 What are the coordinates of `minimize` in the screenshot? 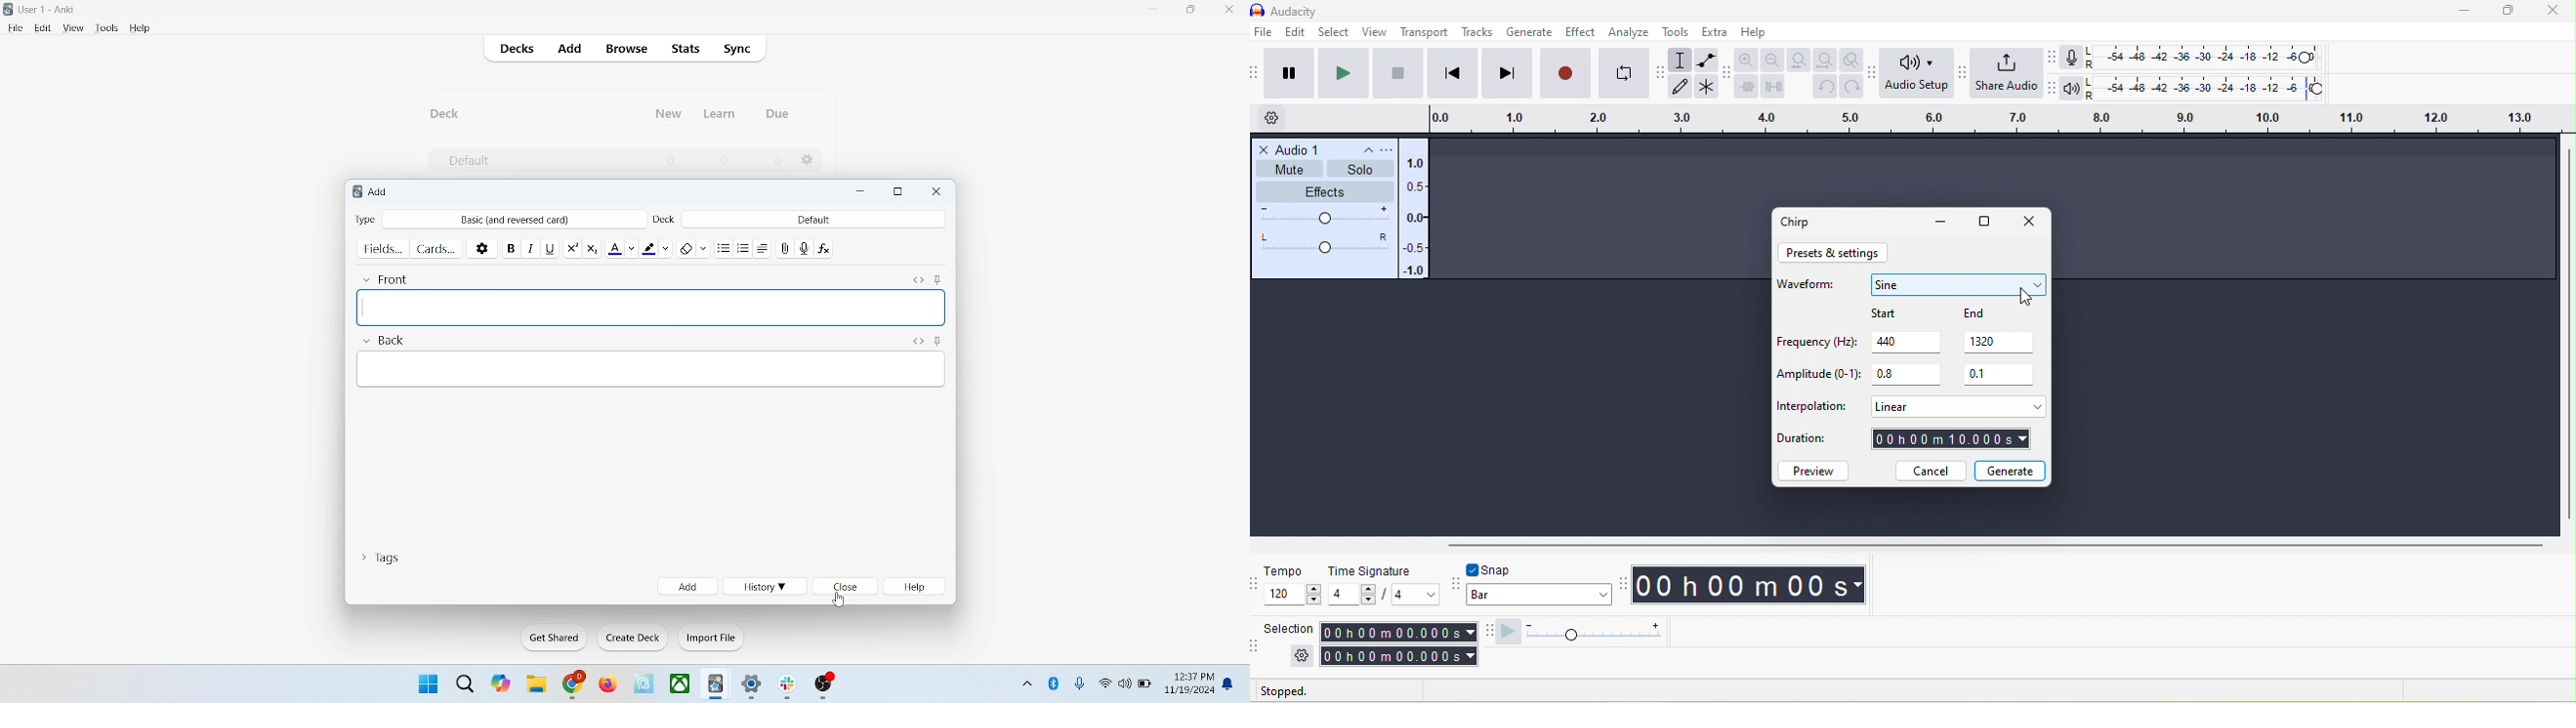 It's located at (1940, 223).